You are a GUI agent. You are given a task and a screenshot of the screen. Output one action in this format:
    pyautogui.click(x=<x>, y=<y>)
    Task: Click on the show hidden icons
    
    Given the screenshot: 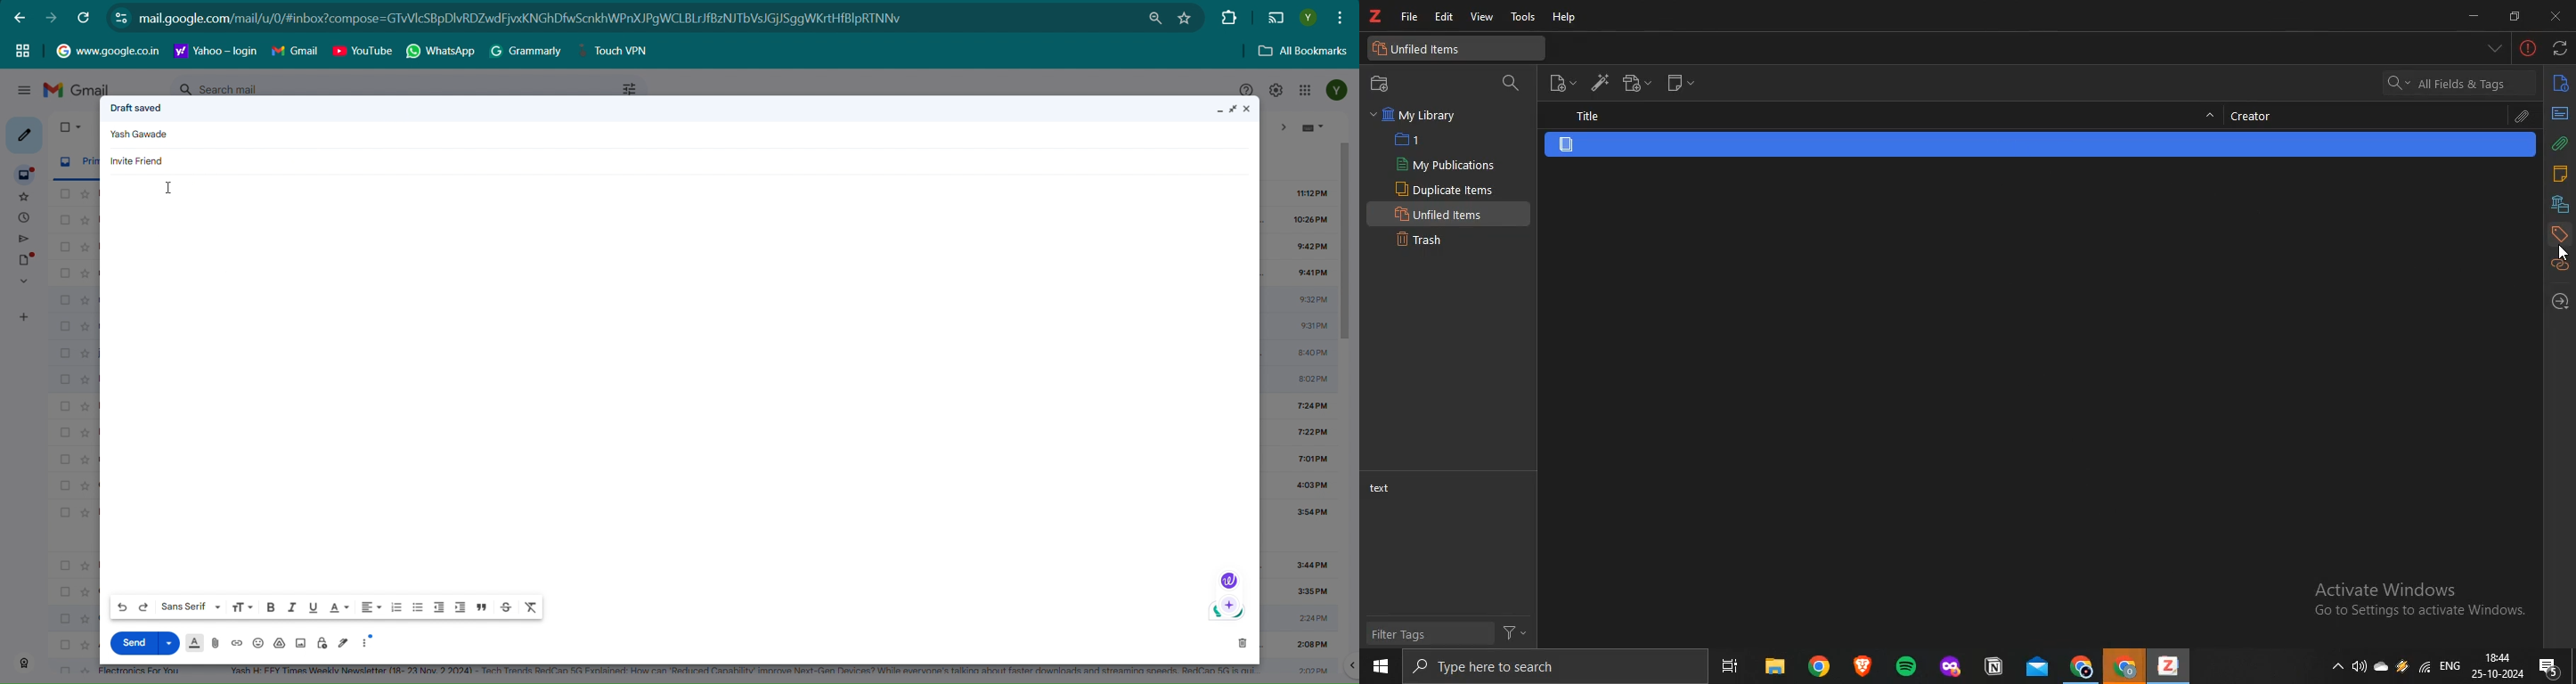 What is the action you would take?
    pyautogui.click(x=2333, y=666)
    